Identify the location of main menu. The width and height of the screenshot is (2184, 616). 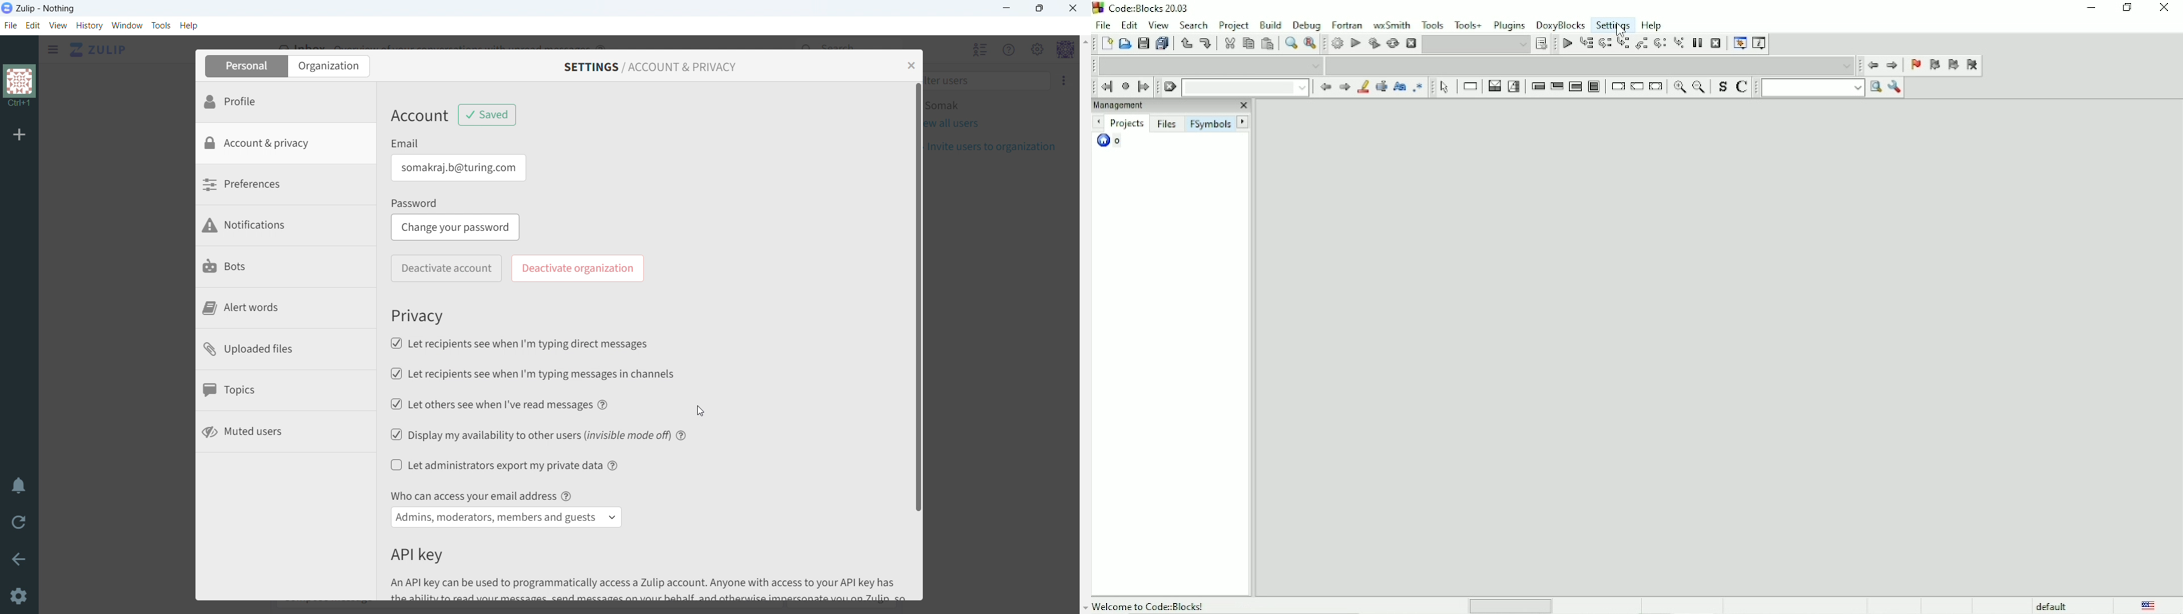
(1038, 50).